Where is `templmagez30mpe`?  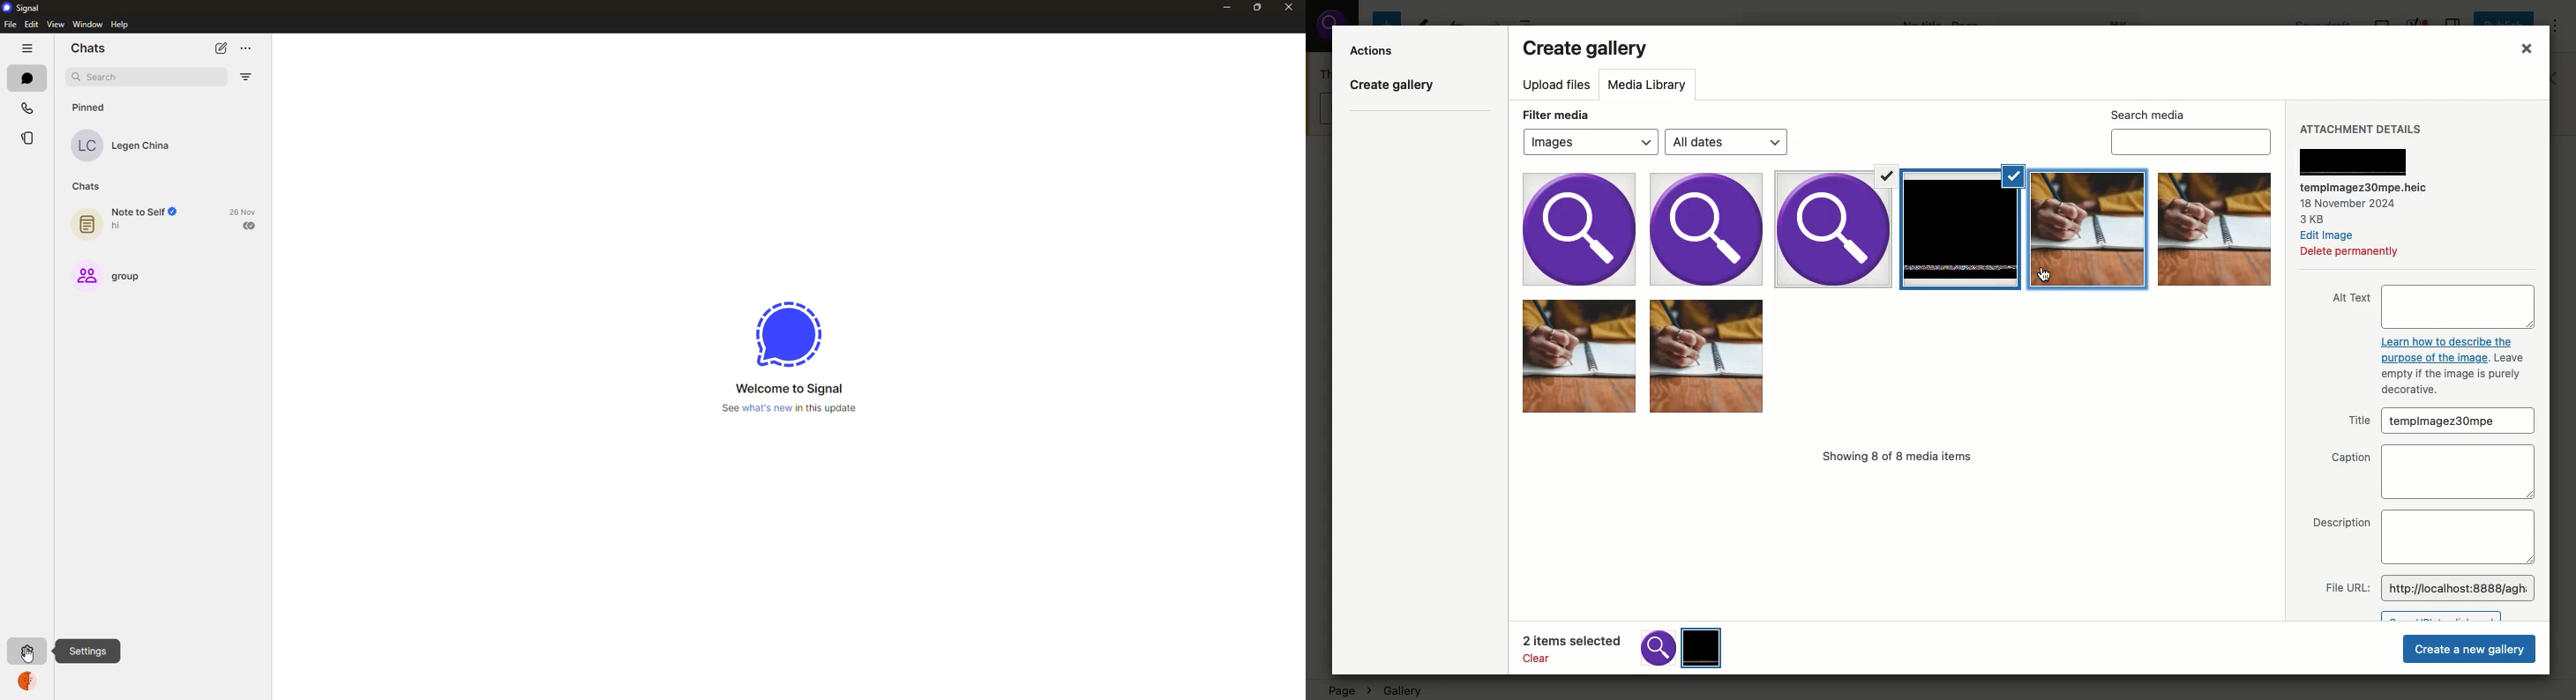 templmagez30mpe is located at coordinates (2452, 421).